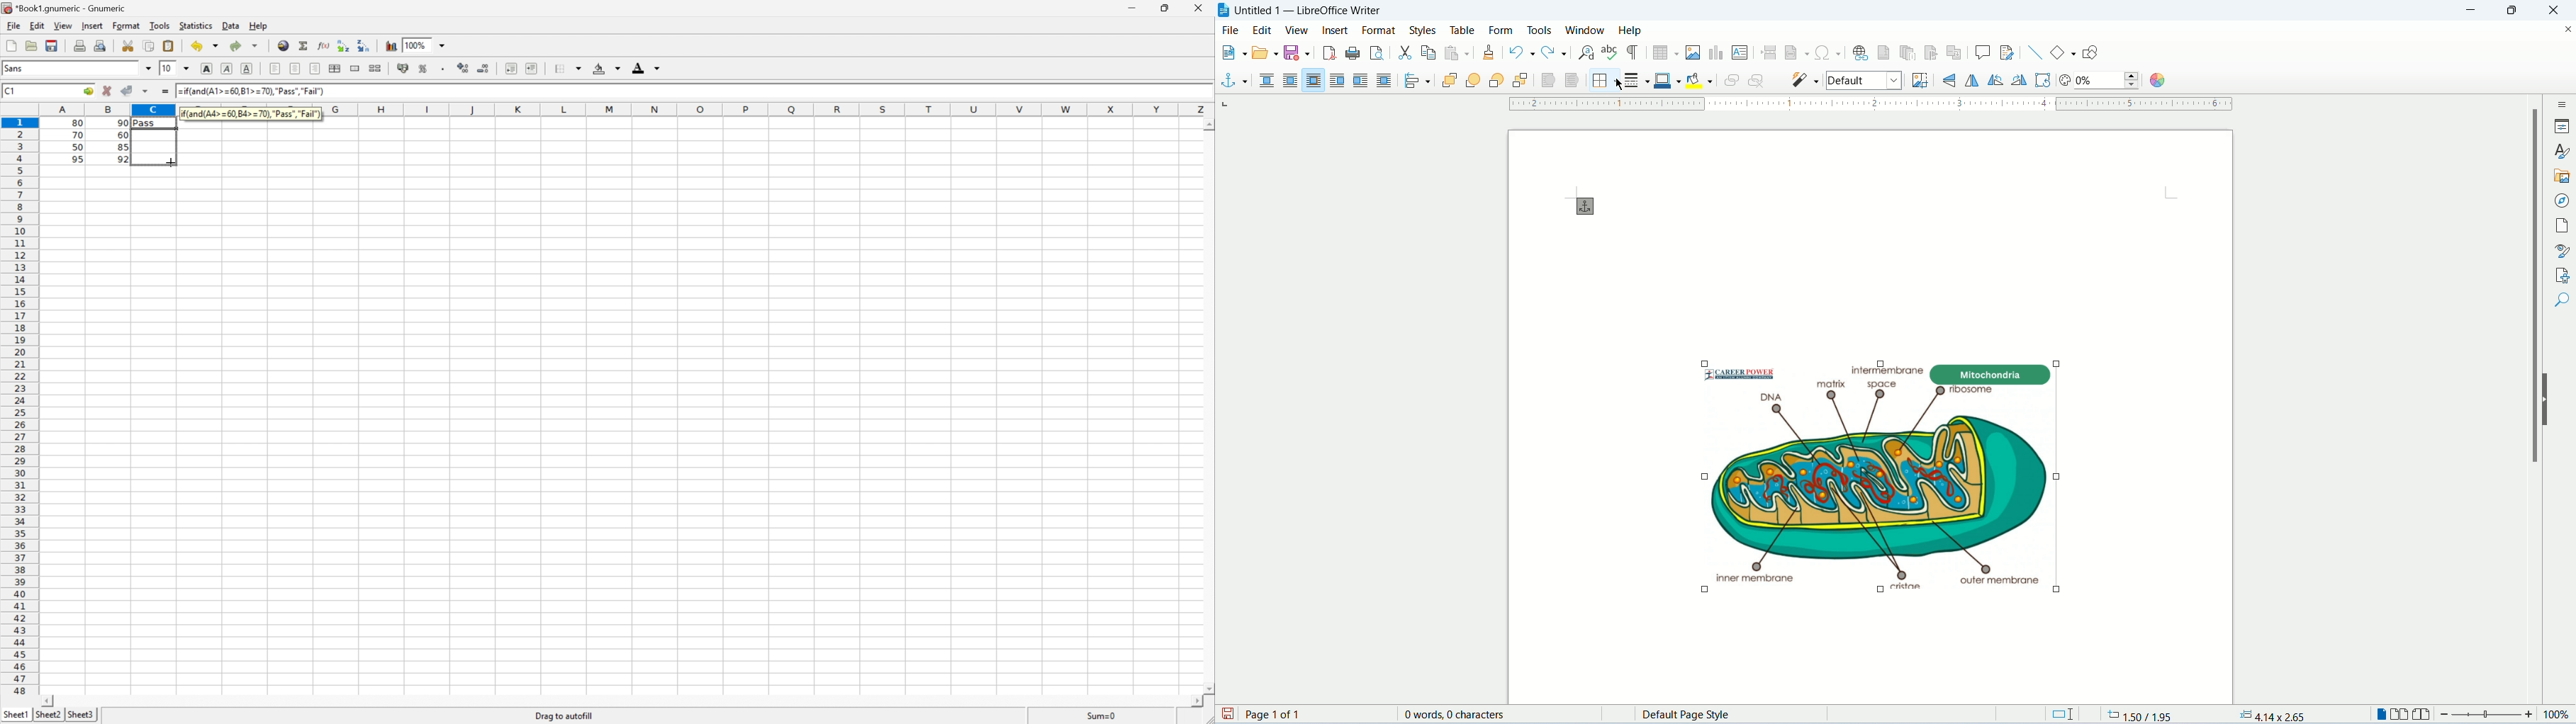 The width and height of the screenshot is (2576, 728). Describe the element at coordinates (337, 67) in the screenshot. I see `Center horizontally across selection` at that location.